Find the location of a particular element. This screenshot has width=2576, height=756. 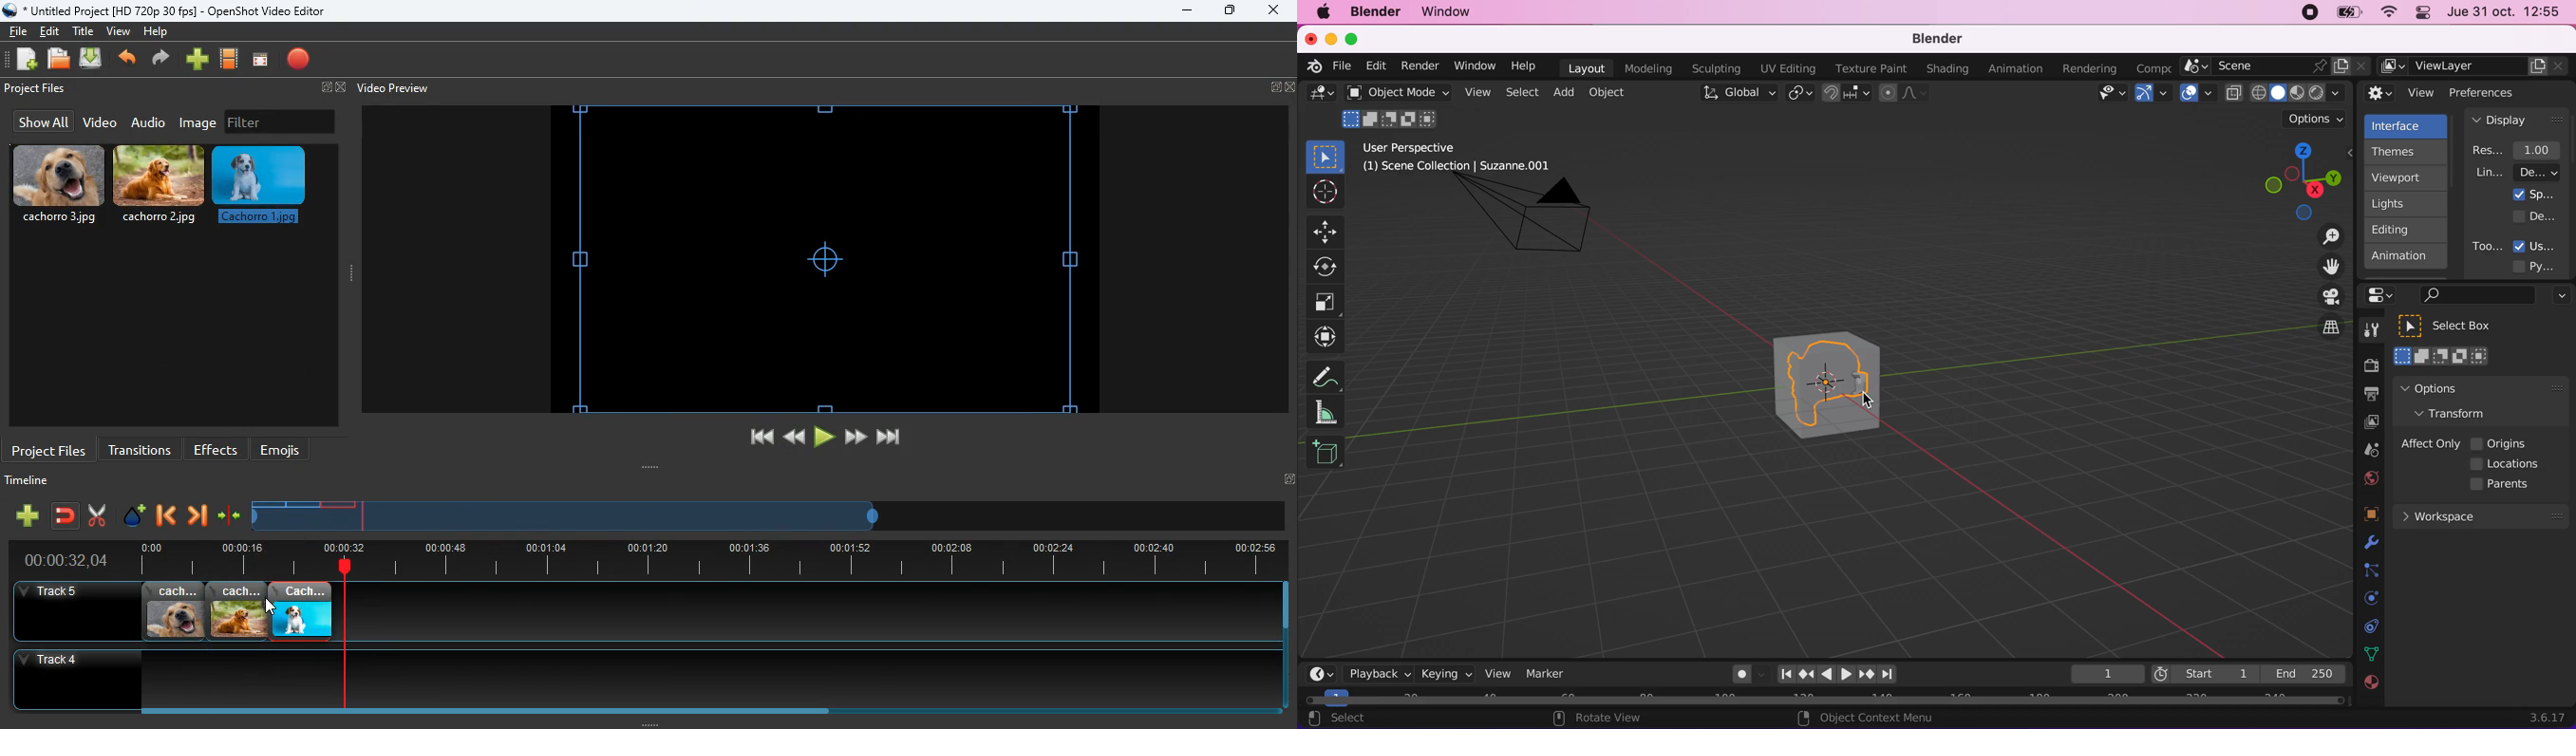

end 250 is located at coordinates (2304, 673).